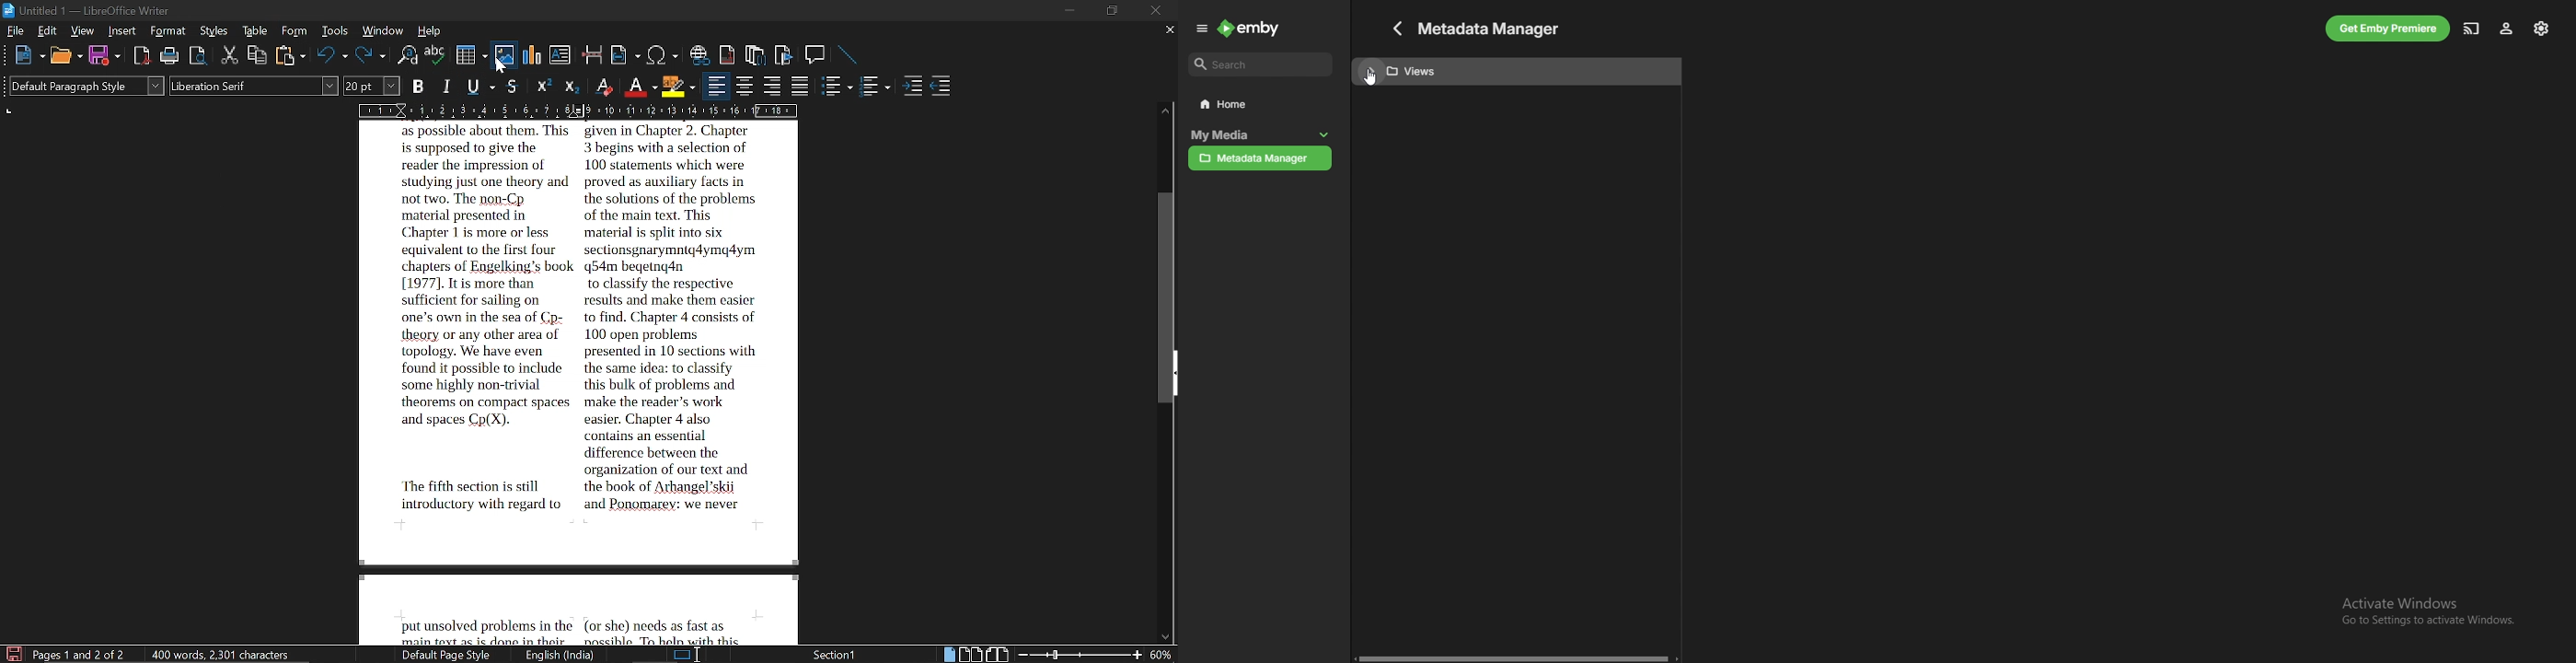 The height and width of the screenshot is (672, 2576). What do you see at coordinates (226, 55) in the screenshot?
I see `cut ` at bounding box center [226, 55].